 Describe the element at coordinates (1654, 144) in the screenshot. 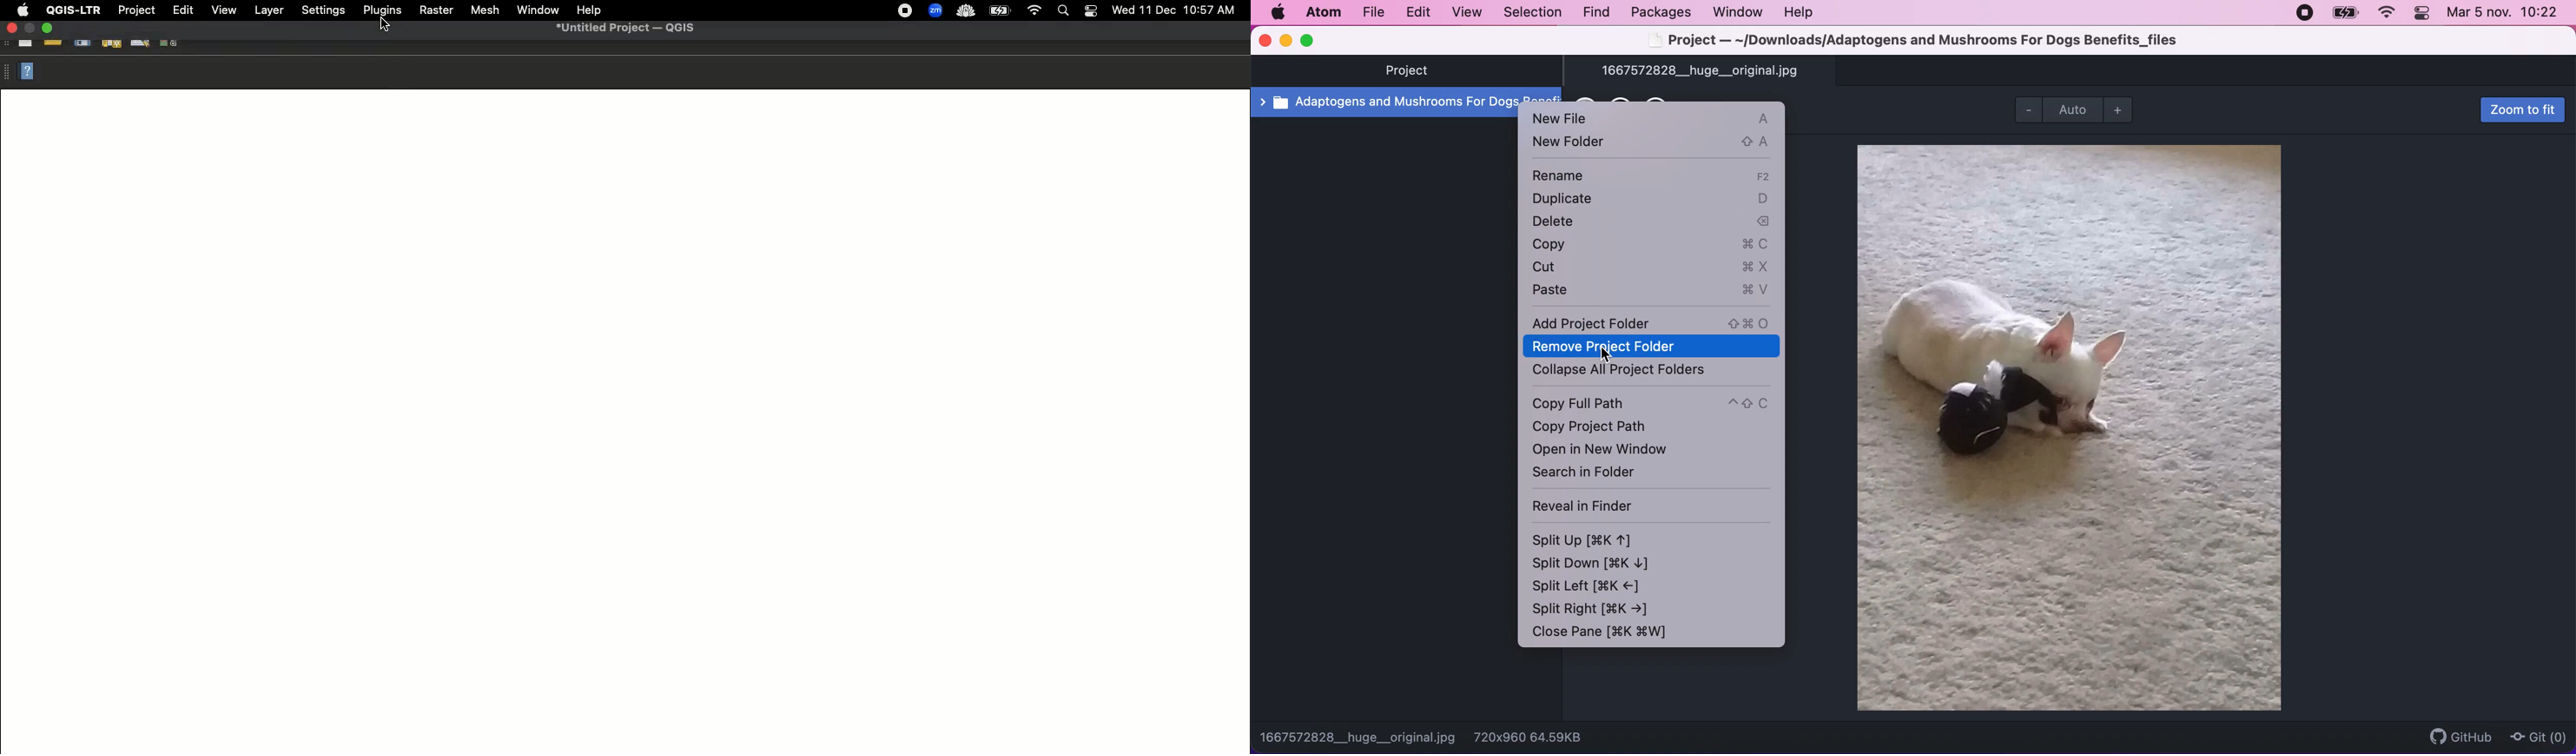

I see `new folder` at that location.